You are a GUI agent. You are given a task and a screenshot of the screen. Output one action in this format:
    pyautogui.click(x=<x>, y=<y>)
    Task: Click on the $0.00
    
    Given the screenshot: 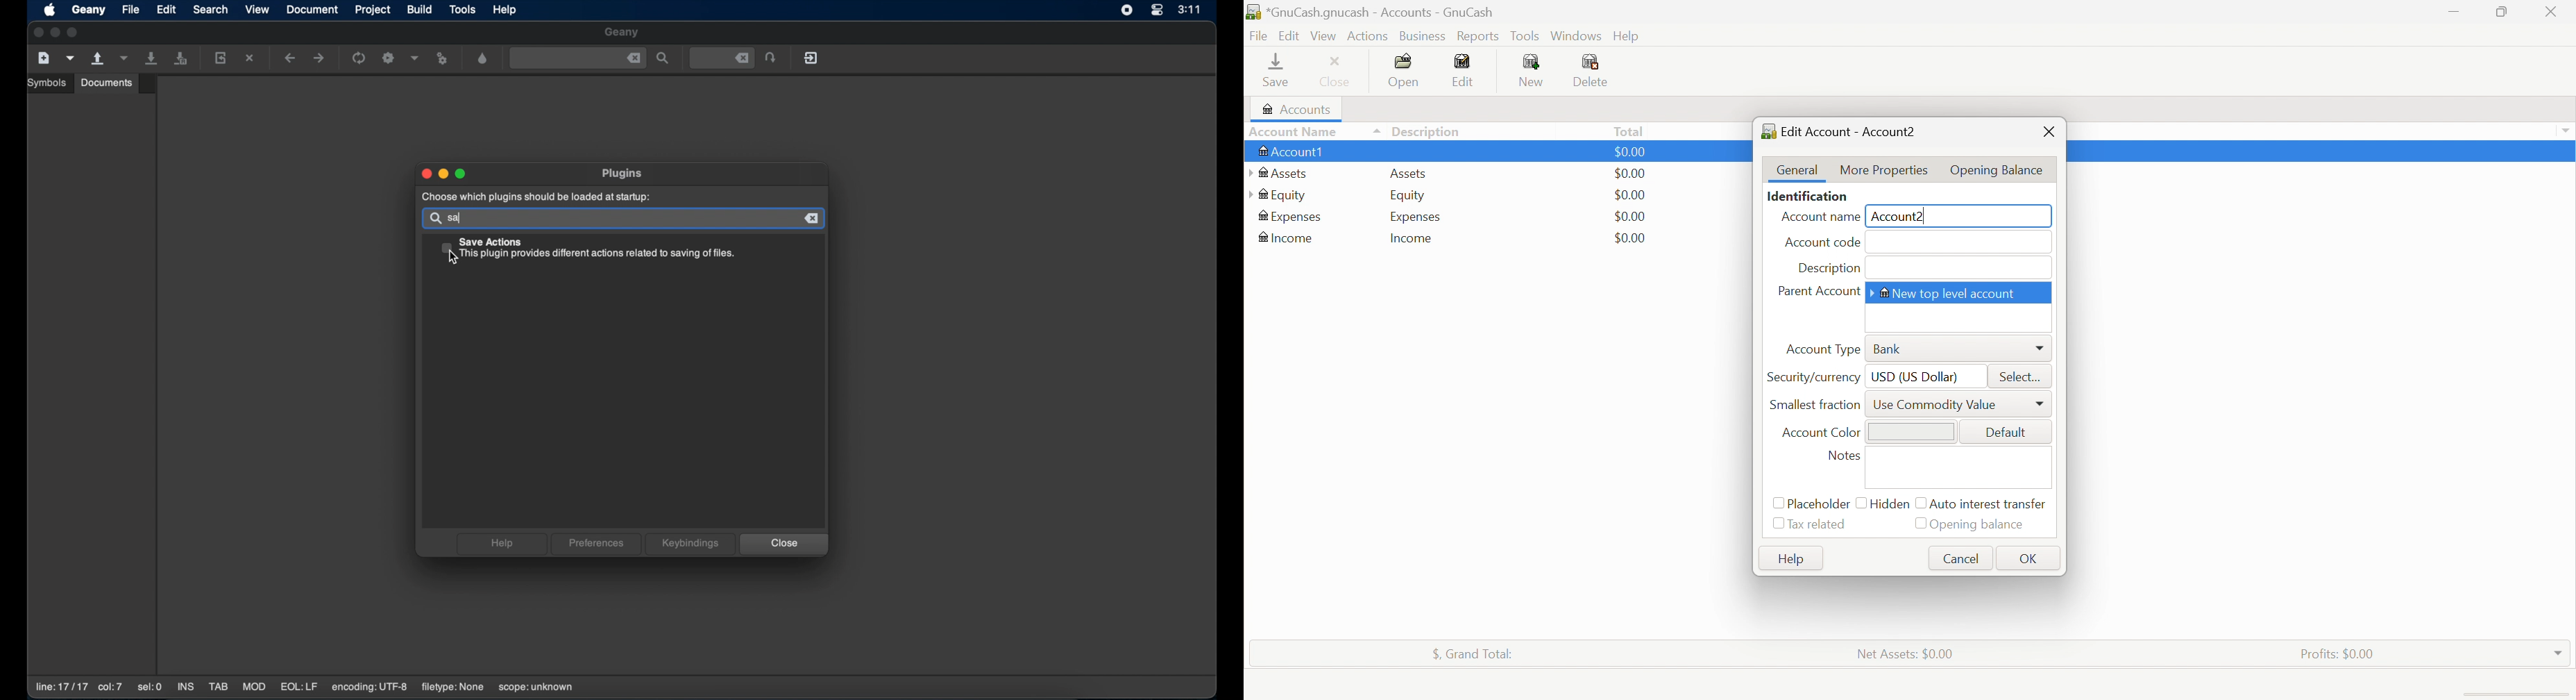 What is the action you would take?
    pyautogui.click(x=1629, y=215)
    